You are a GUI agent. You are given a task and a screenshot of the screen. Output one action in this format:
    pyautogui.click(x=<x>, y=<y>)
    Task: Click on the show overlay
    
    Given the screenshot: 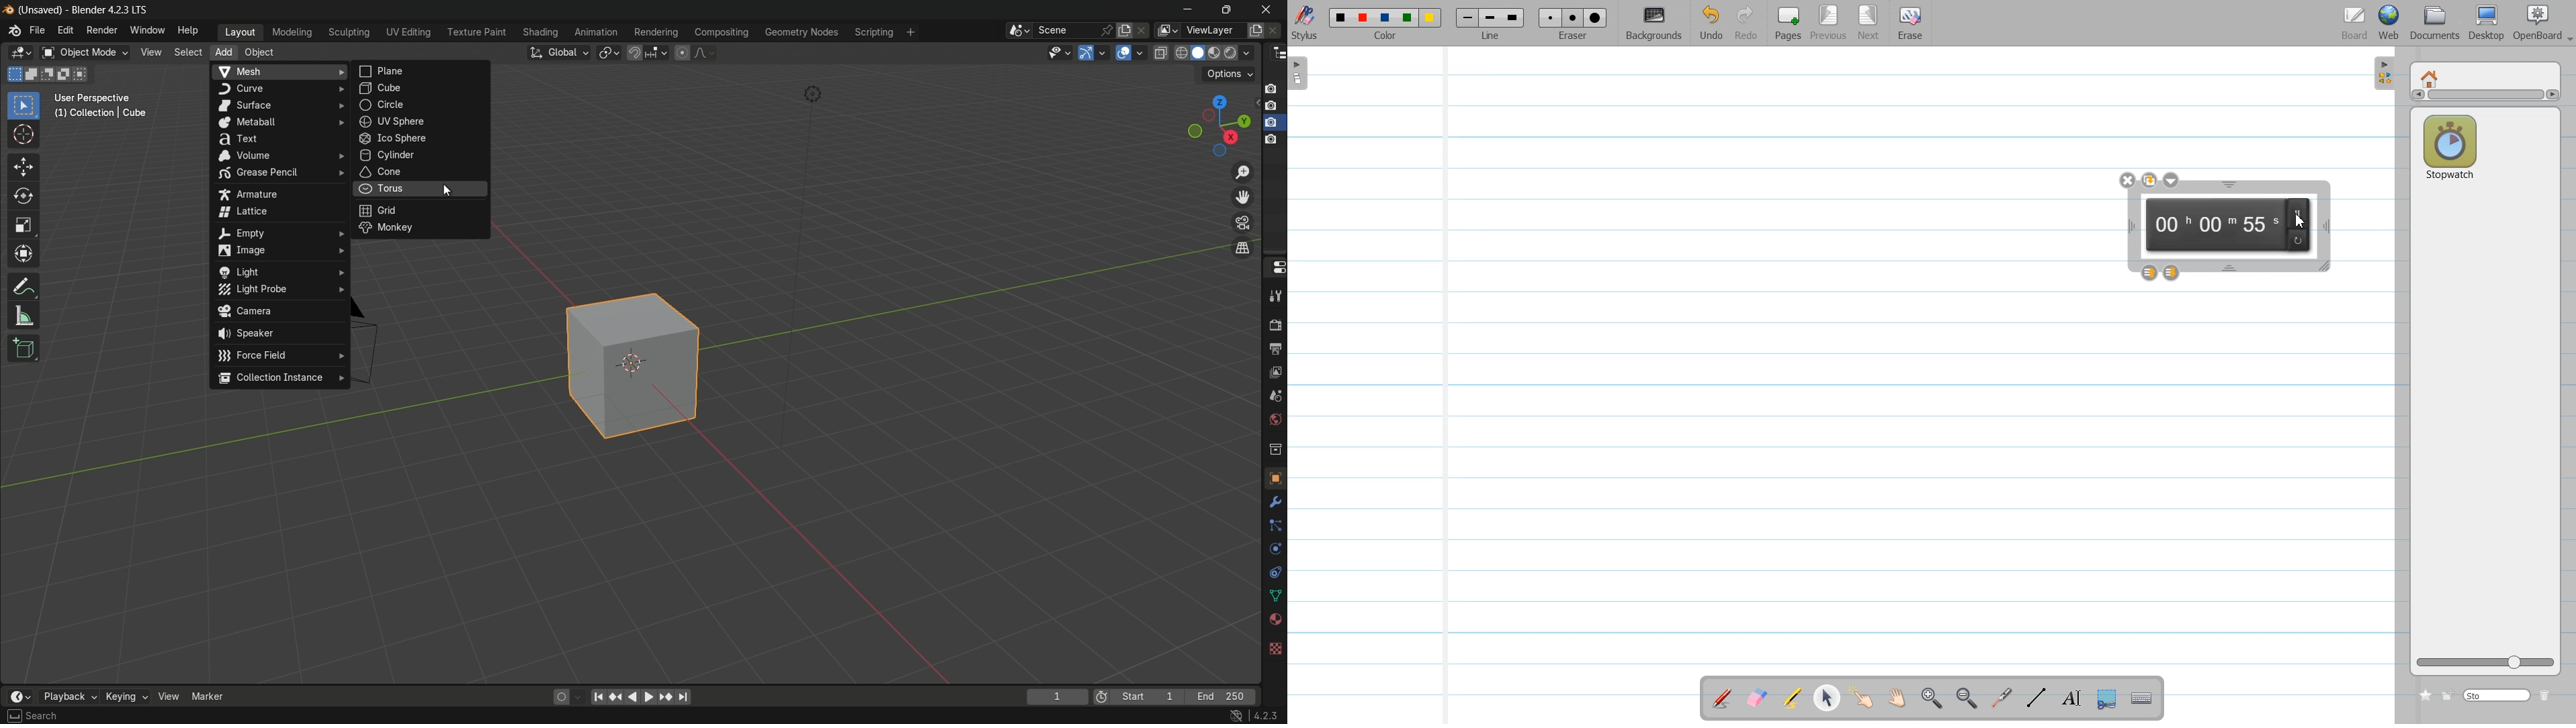 What is the action you would take?
    pyautogui.click(x=1123, y=53)
    